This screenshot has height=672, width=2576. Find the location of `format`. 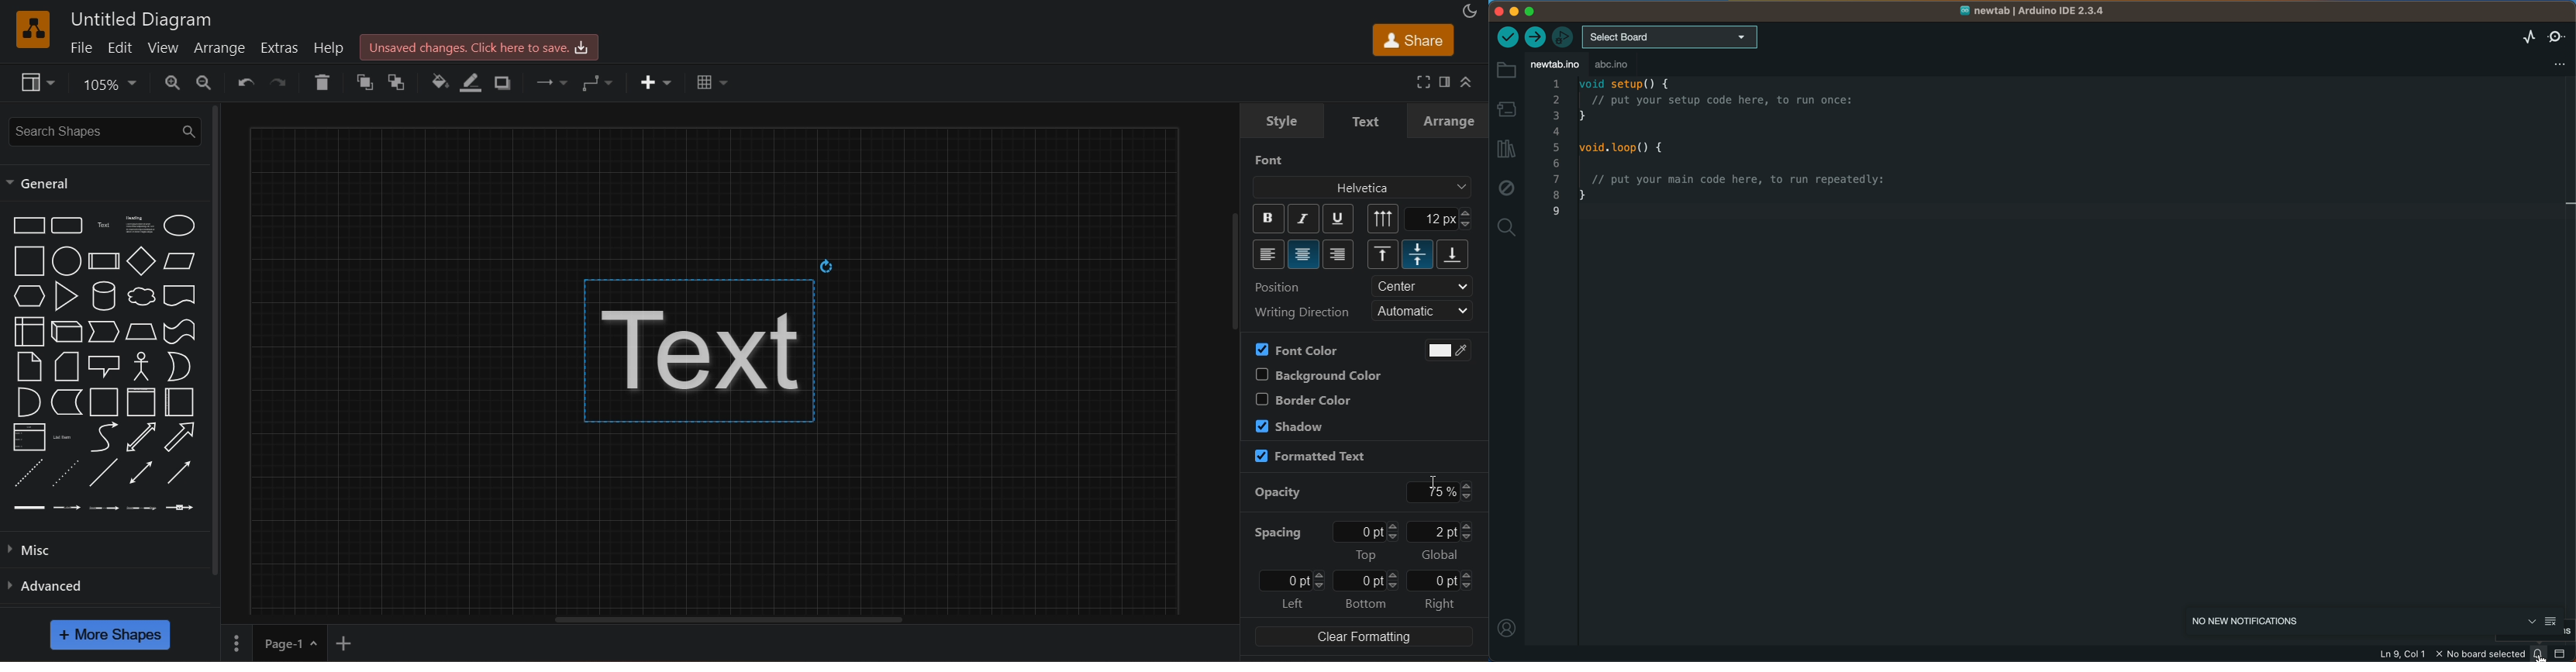

format is located at coordinates (1442, 81).